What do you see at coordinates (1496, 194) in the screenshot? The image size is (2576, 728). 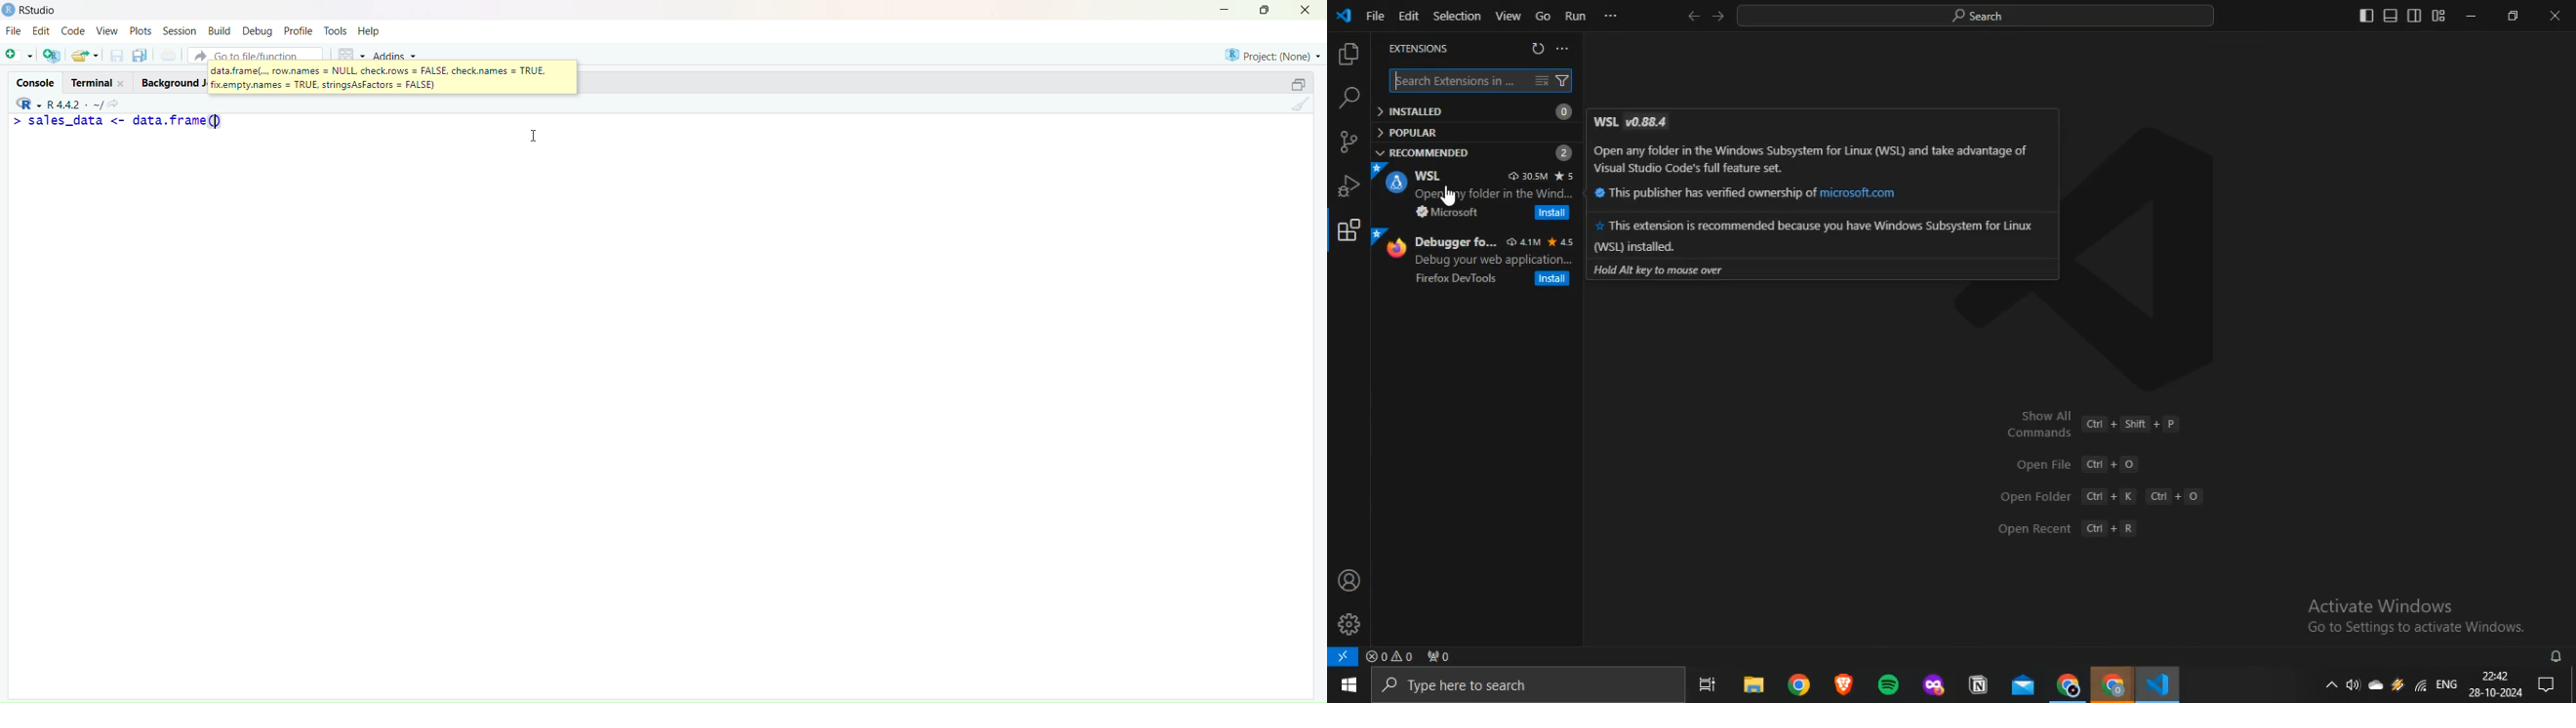 I see `Open my folder in the Wind.` at bounding box center [1496, 194].